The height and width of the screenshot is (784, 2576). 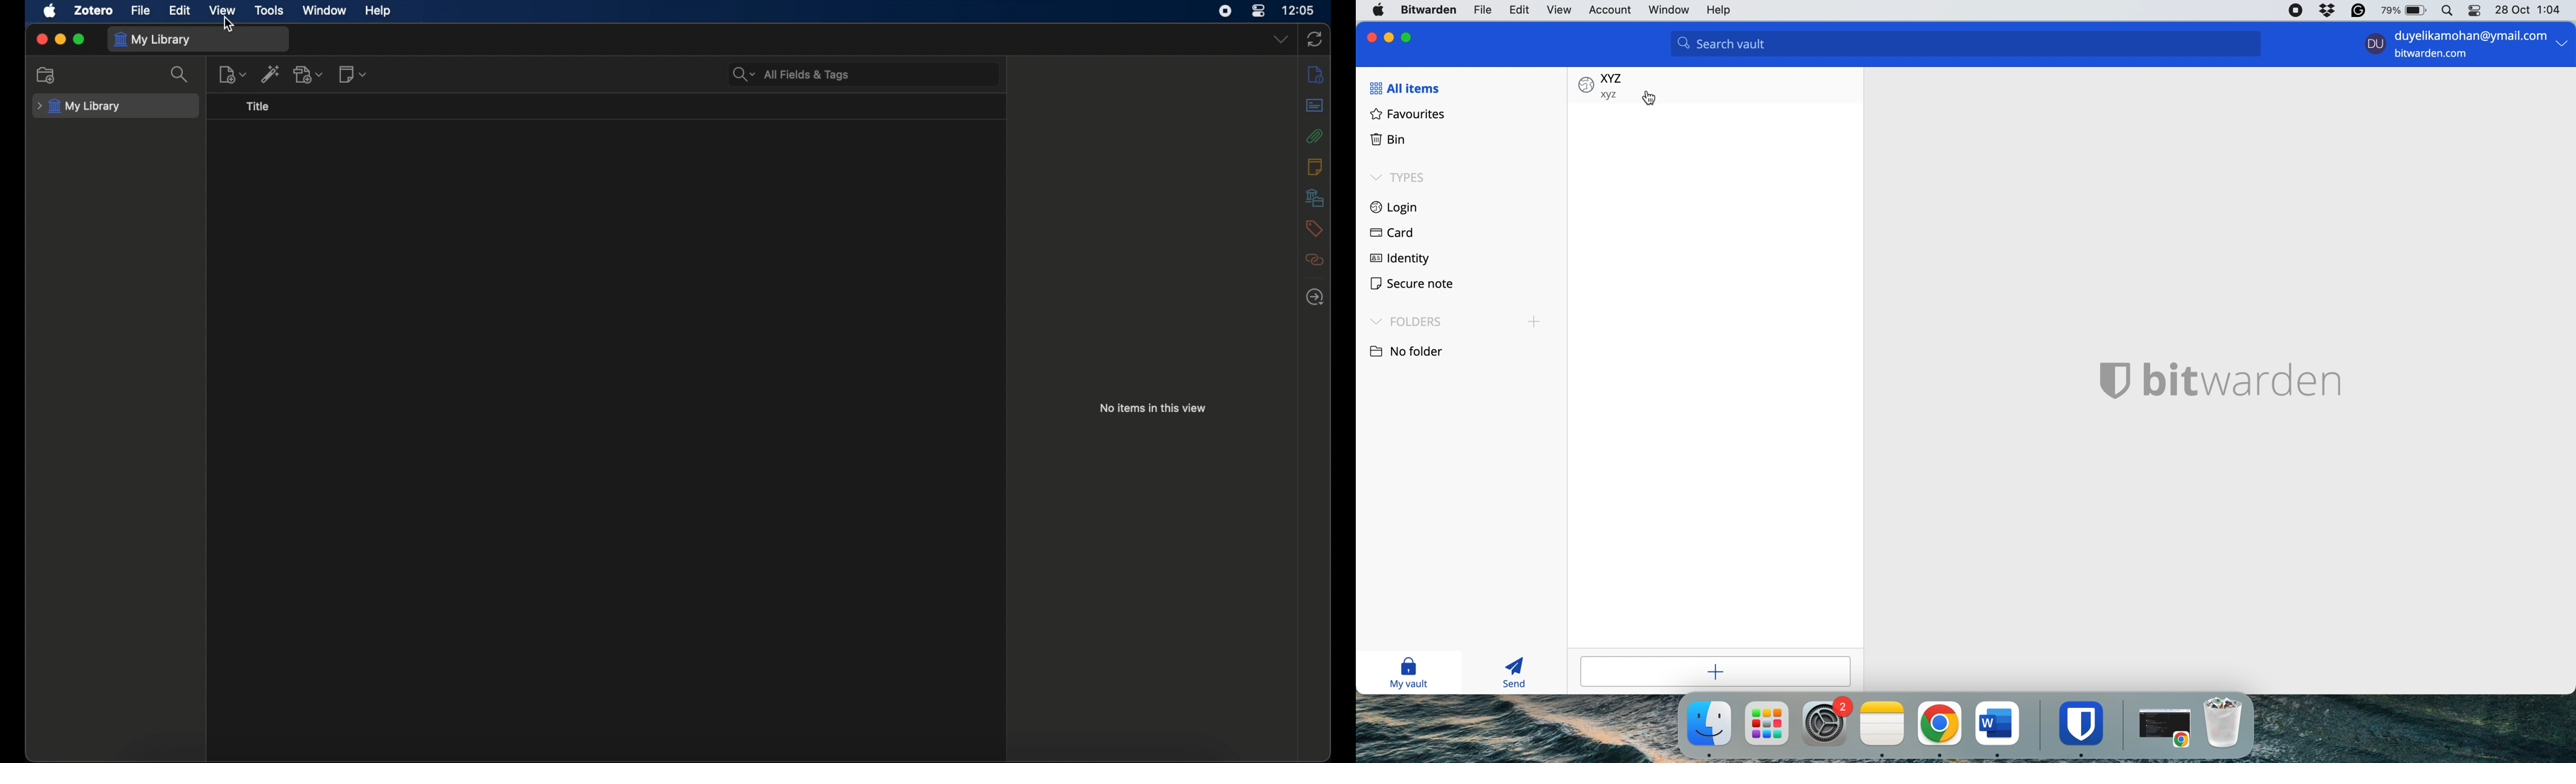 I want to click on tags, so click(x=1314, y=227).